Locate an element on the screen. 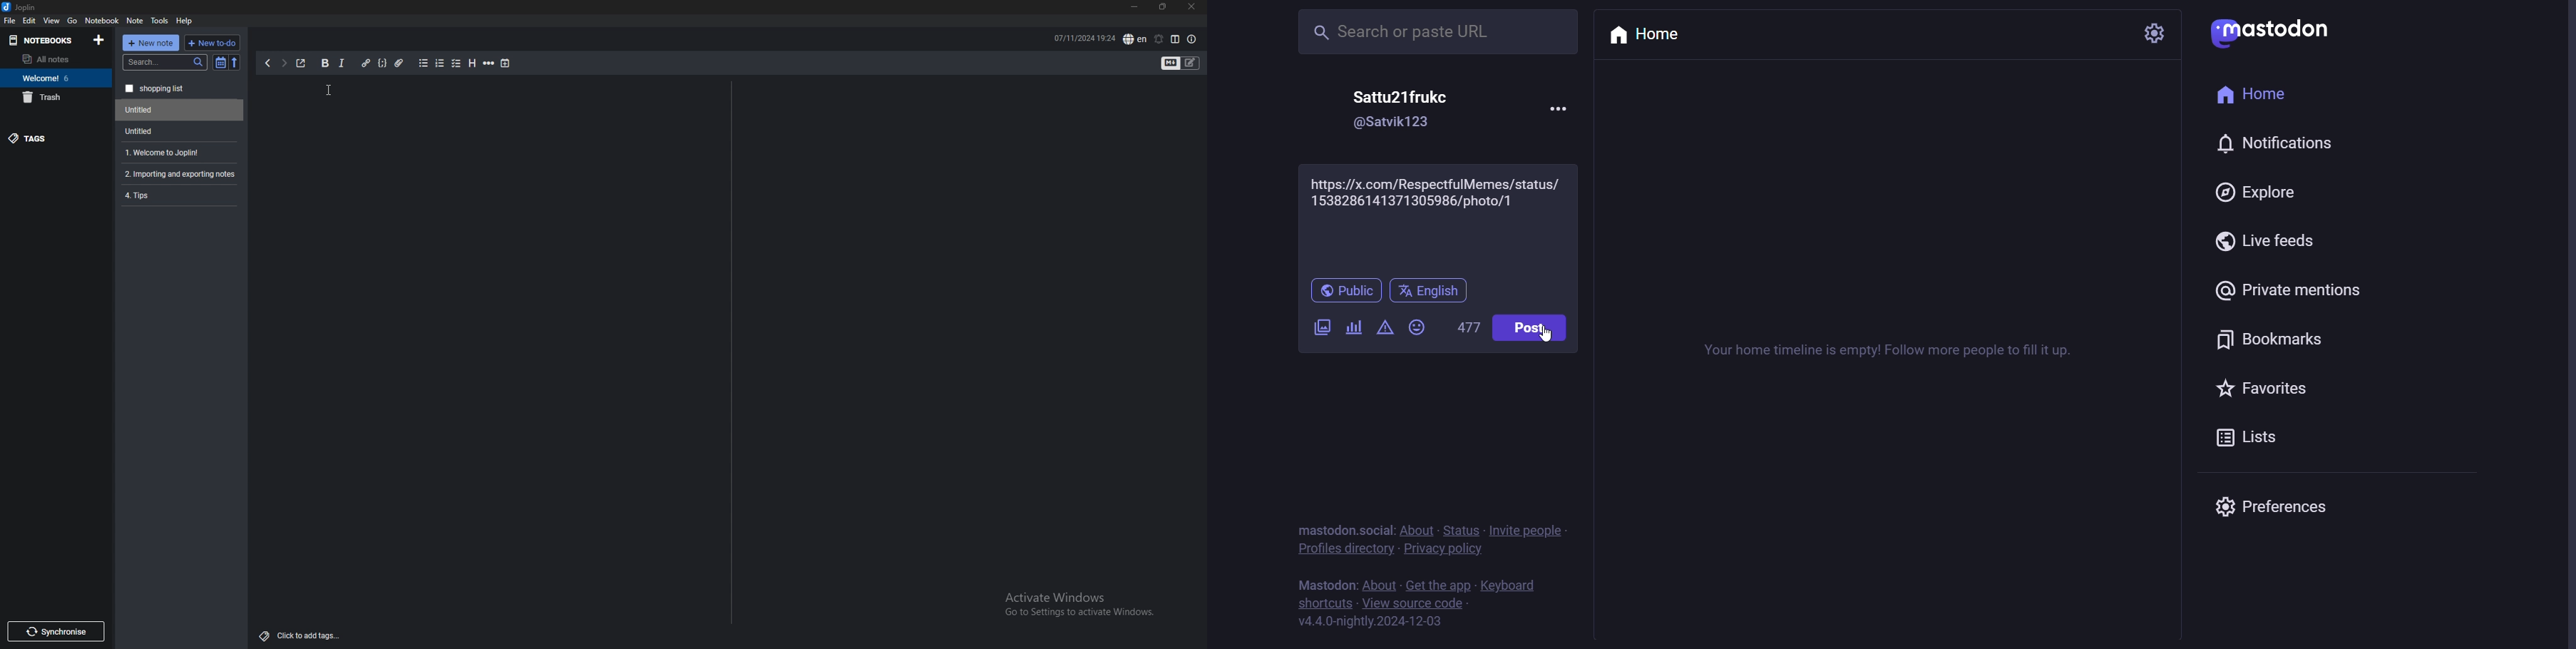  favorites is located at coordinates (2264, 390).